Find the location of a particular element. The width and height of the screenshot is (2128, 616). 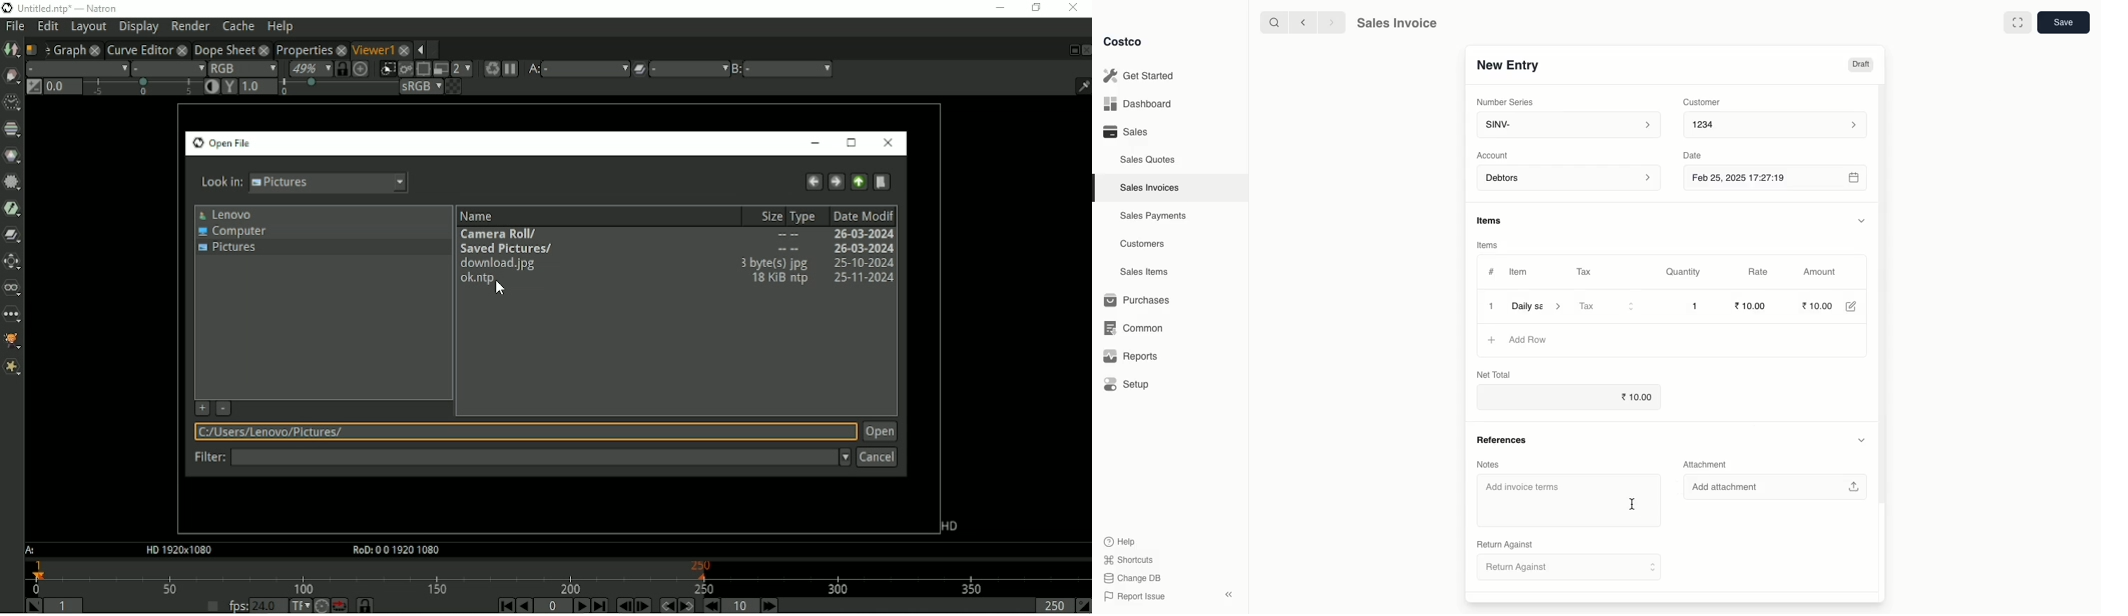

Unpaid 10.00 is located at coordinates (1842, 64).